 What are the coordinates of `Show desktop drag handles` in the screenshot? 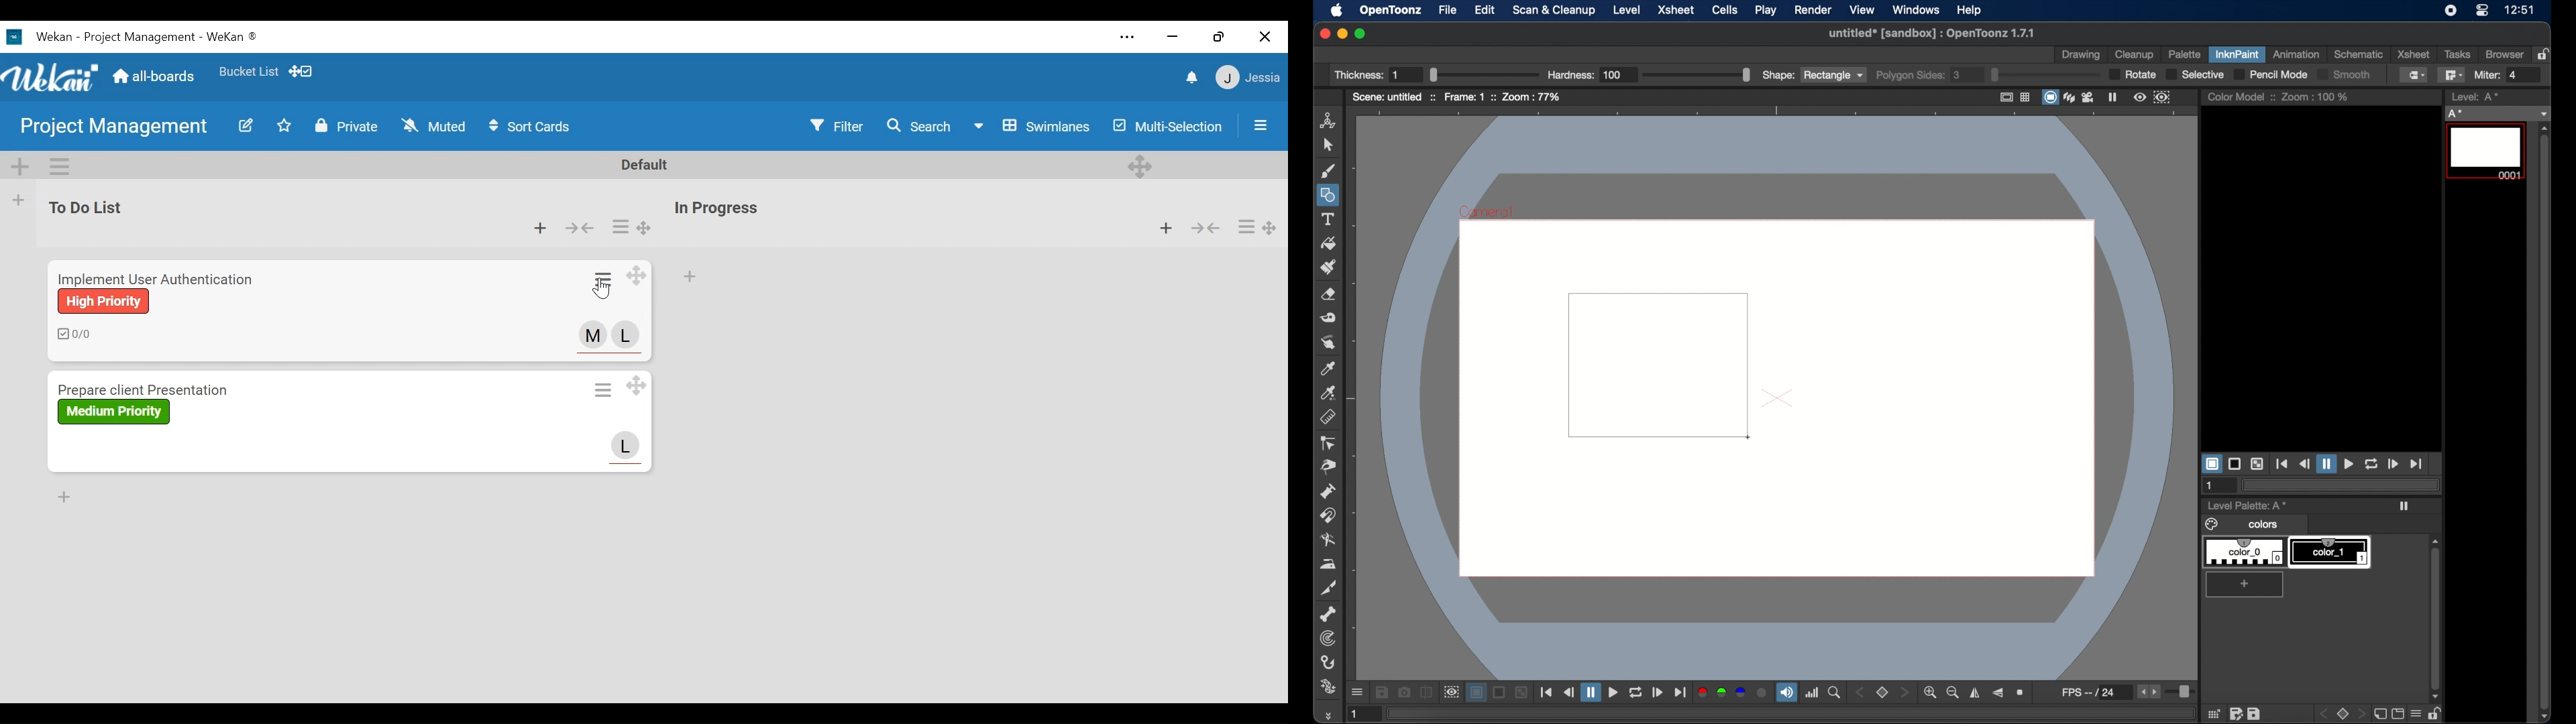 It's located at (303, 72).